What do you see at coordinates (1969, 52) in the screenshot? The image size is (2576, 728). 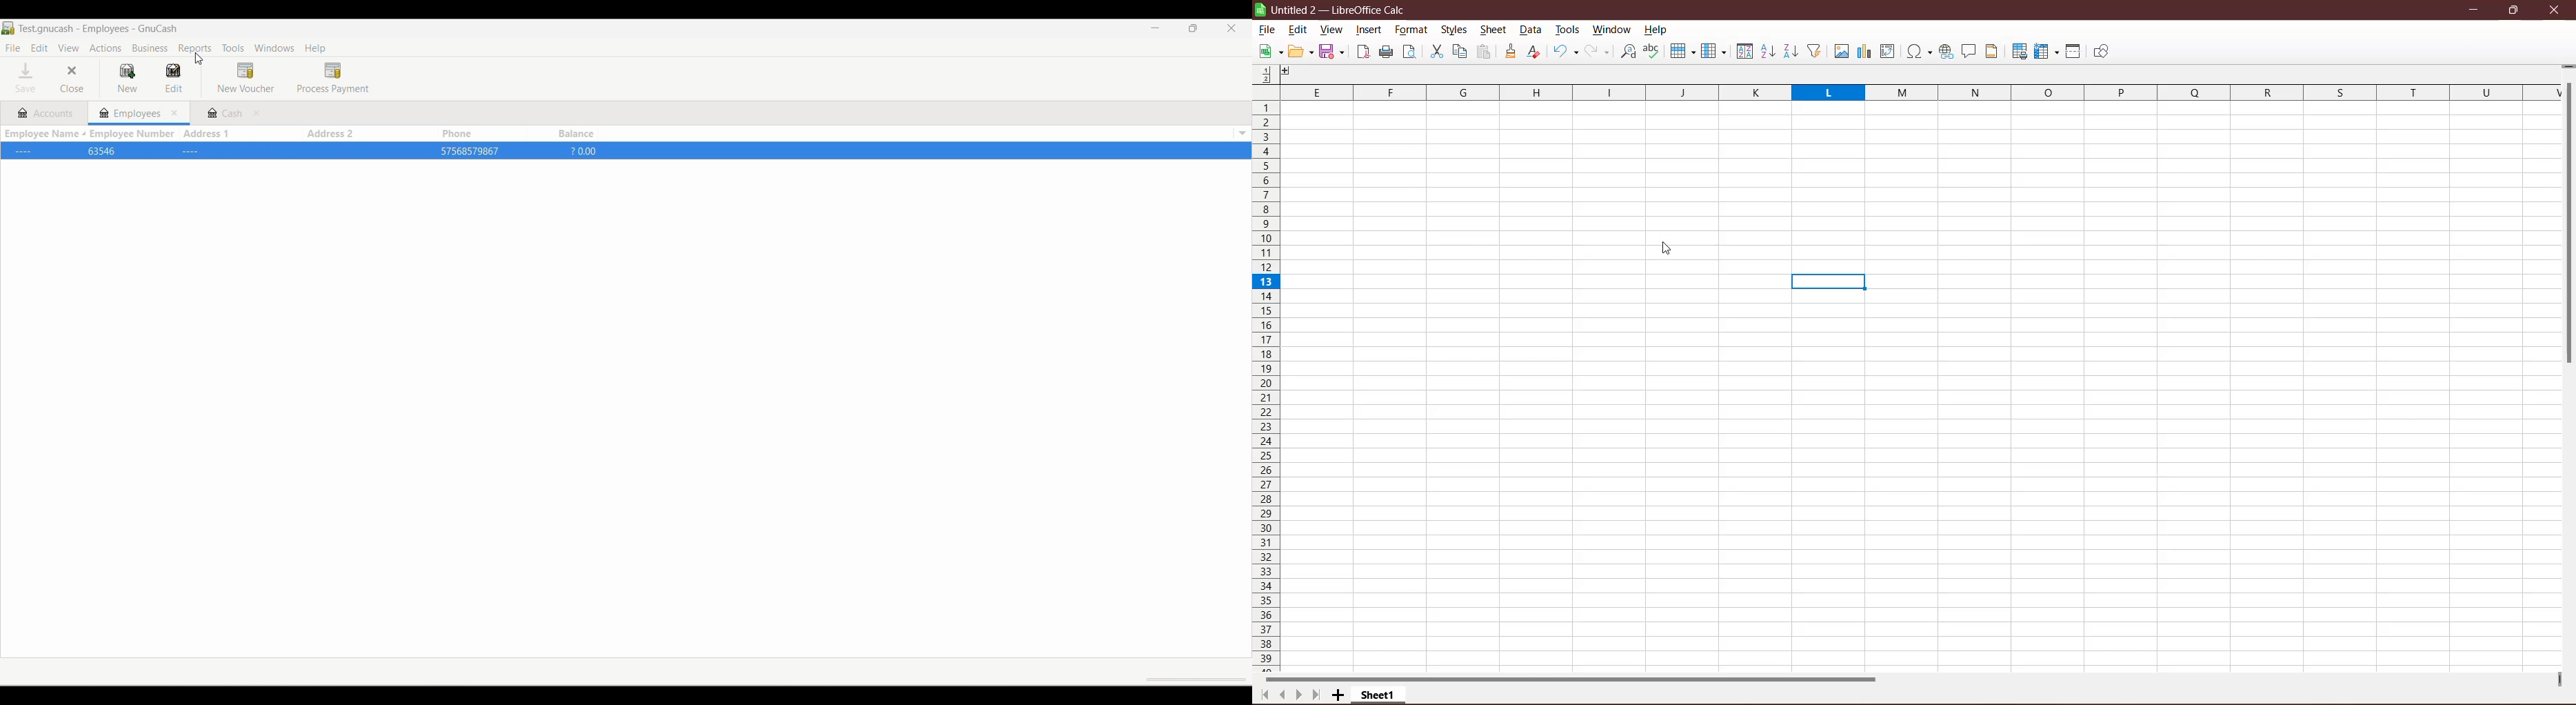 I see `Insert Comment` at bounding box center [1969, 52].